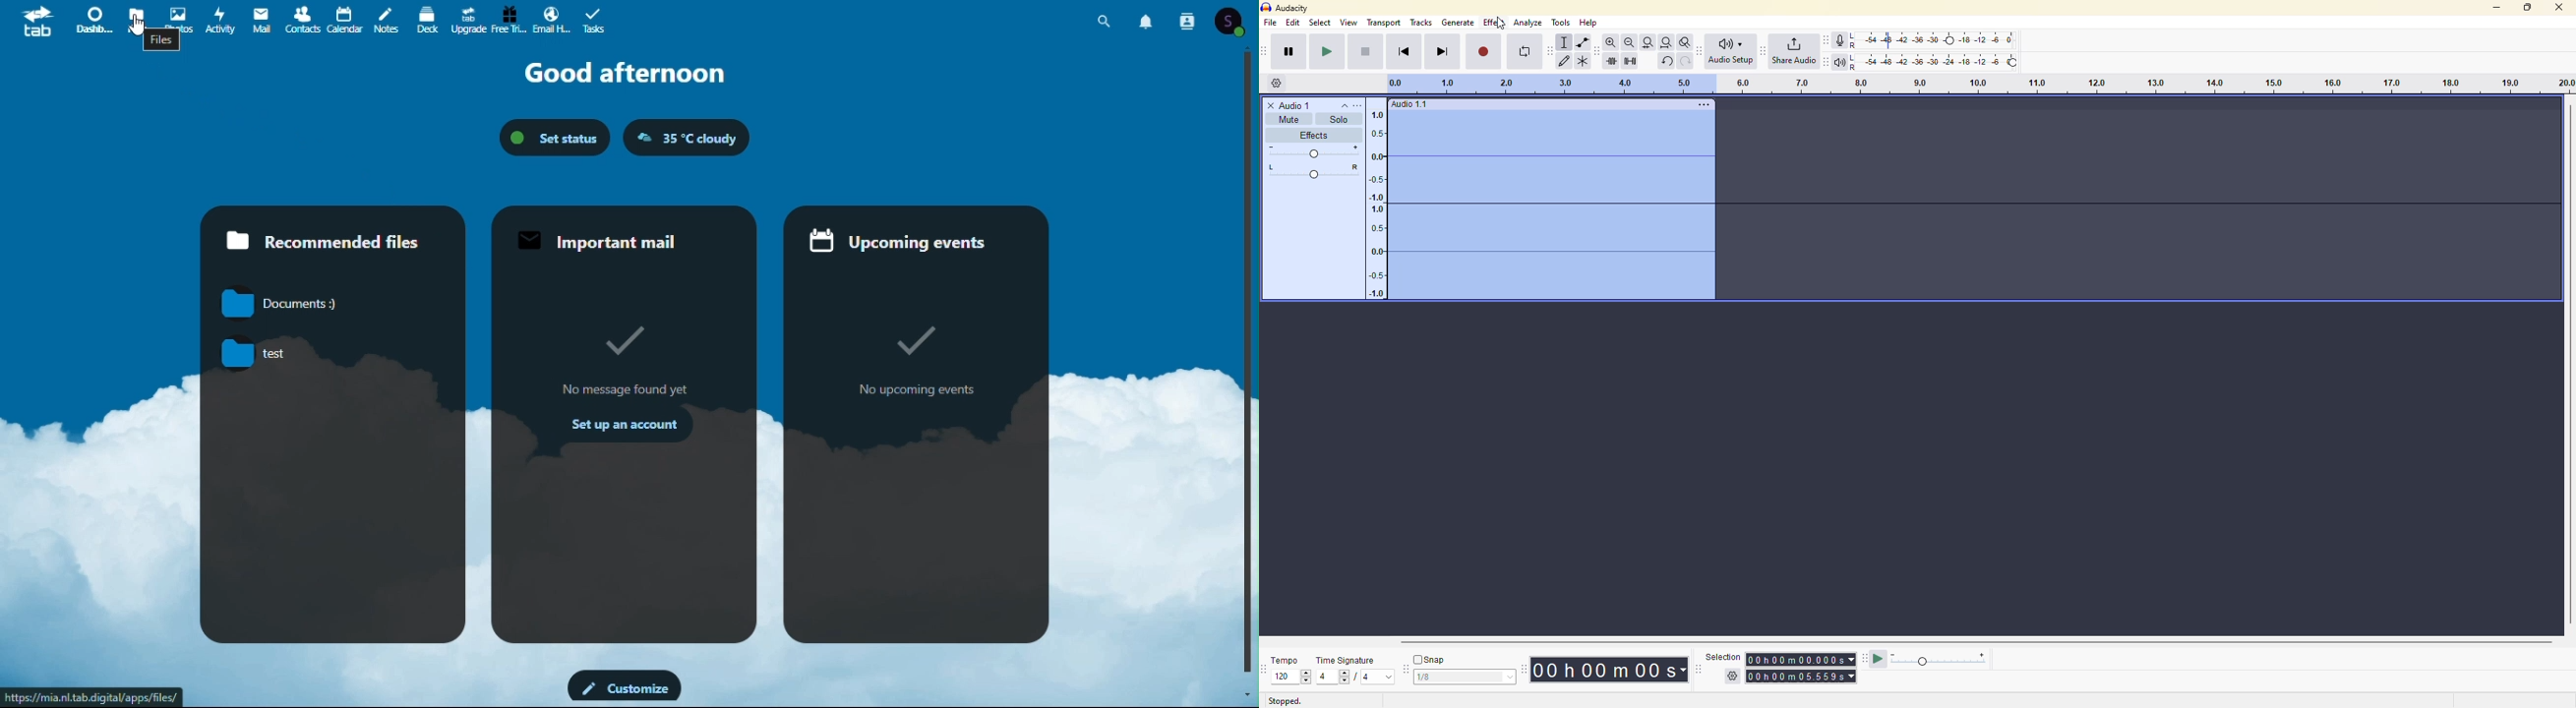 Image resolution: width=2576 pixels, height=728 pixels. Describe the element at coordinates (1344, 105) in the screenshot. I see `collapse` at that location.